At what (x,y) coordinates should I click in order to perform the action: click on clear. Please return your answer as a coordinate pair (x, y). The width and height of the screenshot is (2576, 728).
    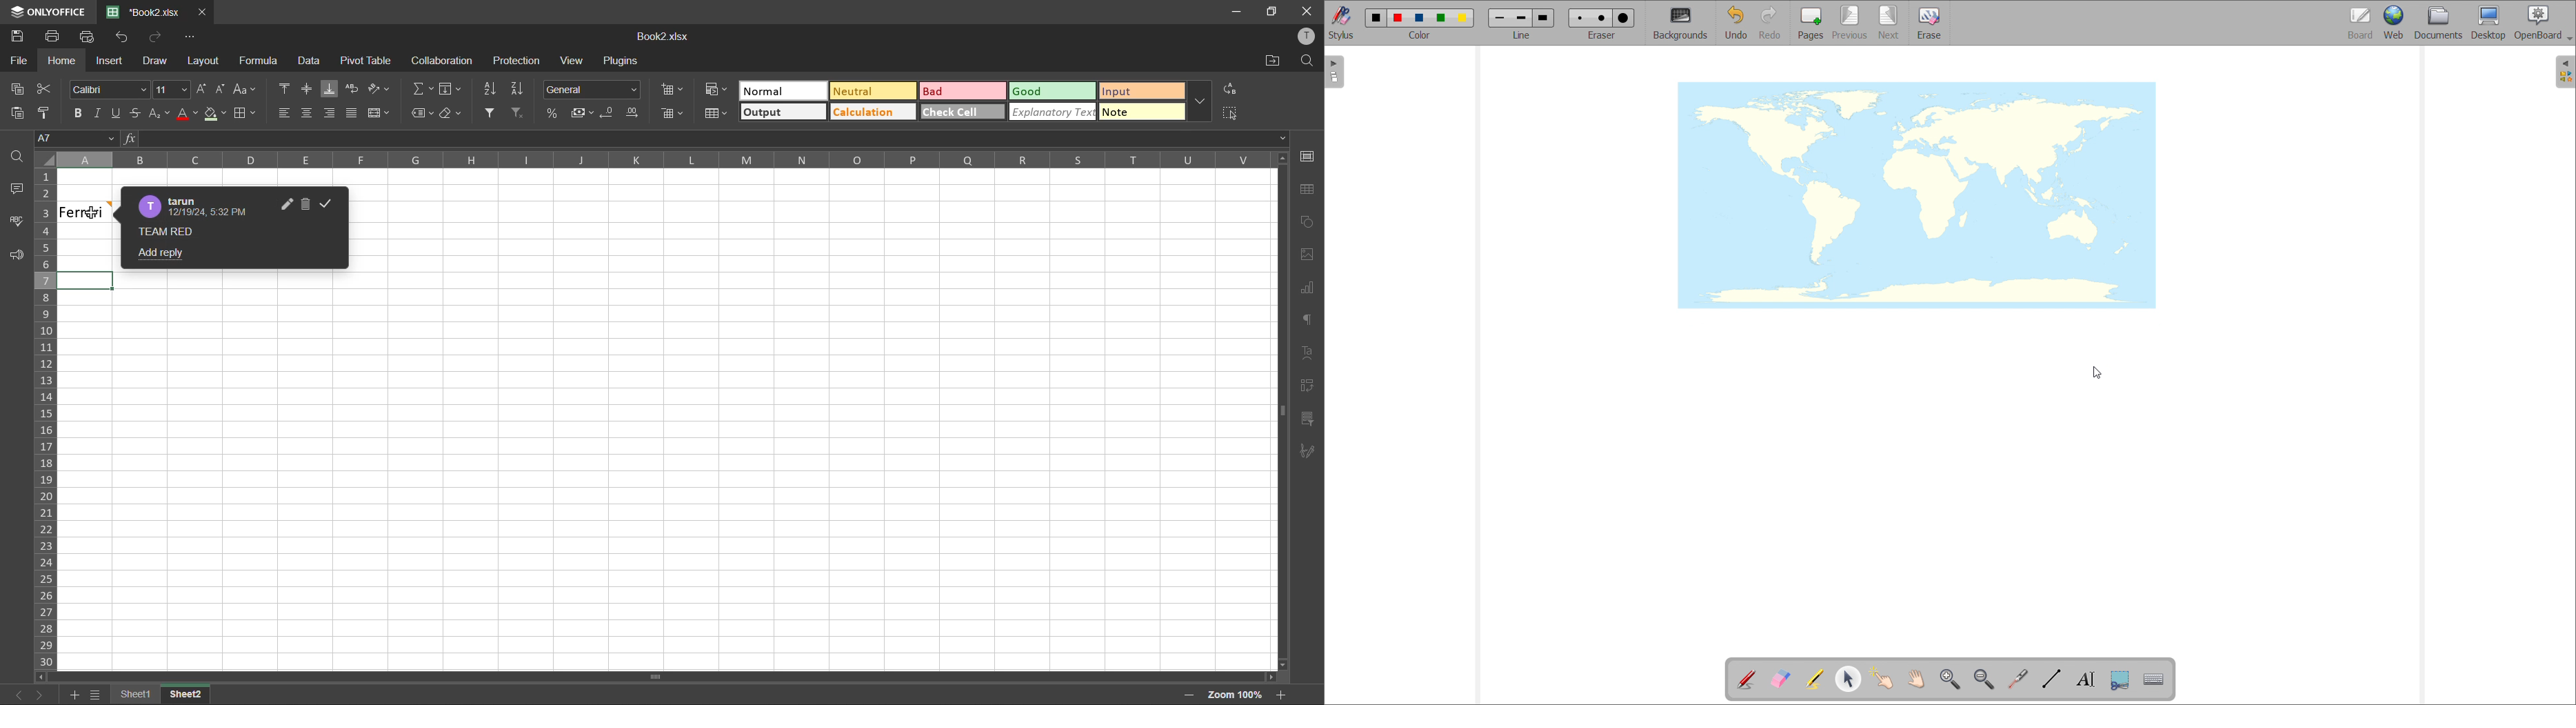
    Looking at the image, I should click on (448, 115).